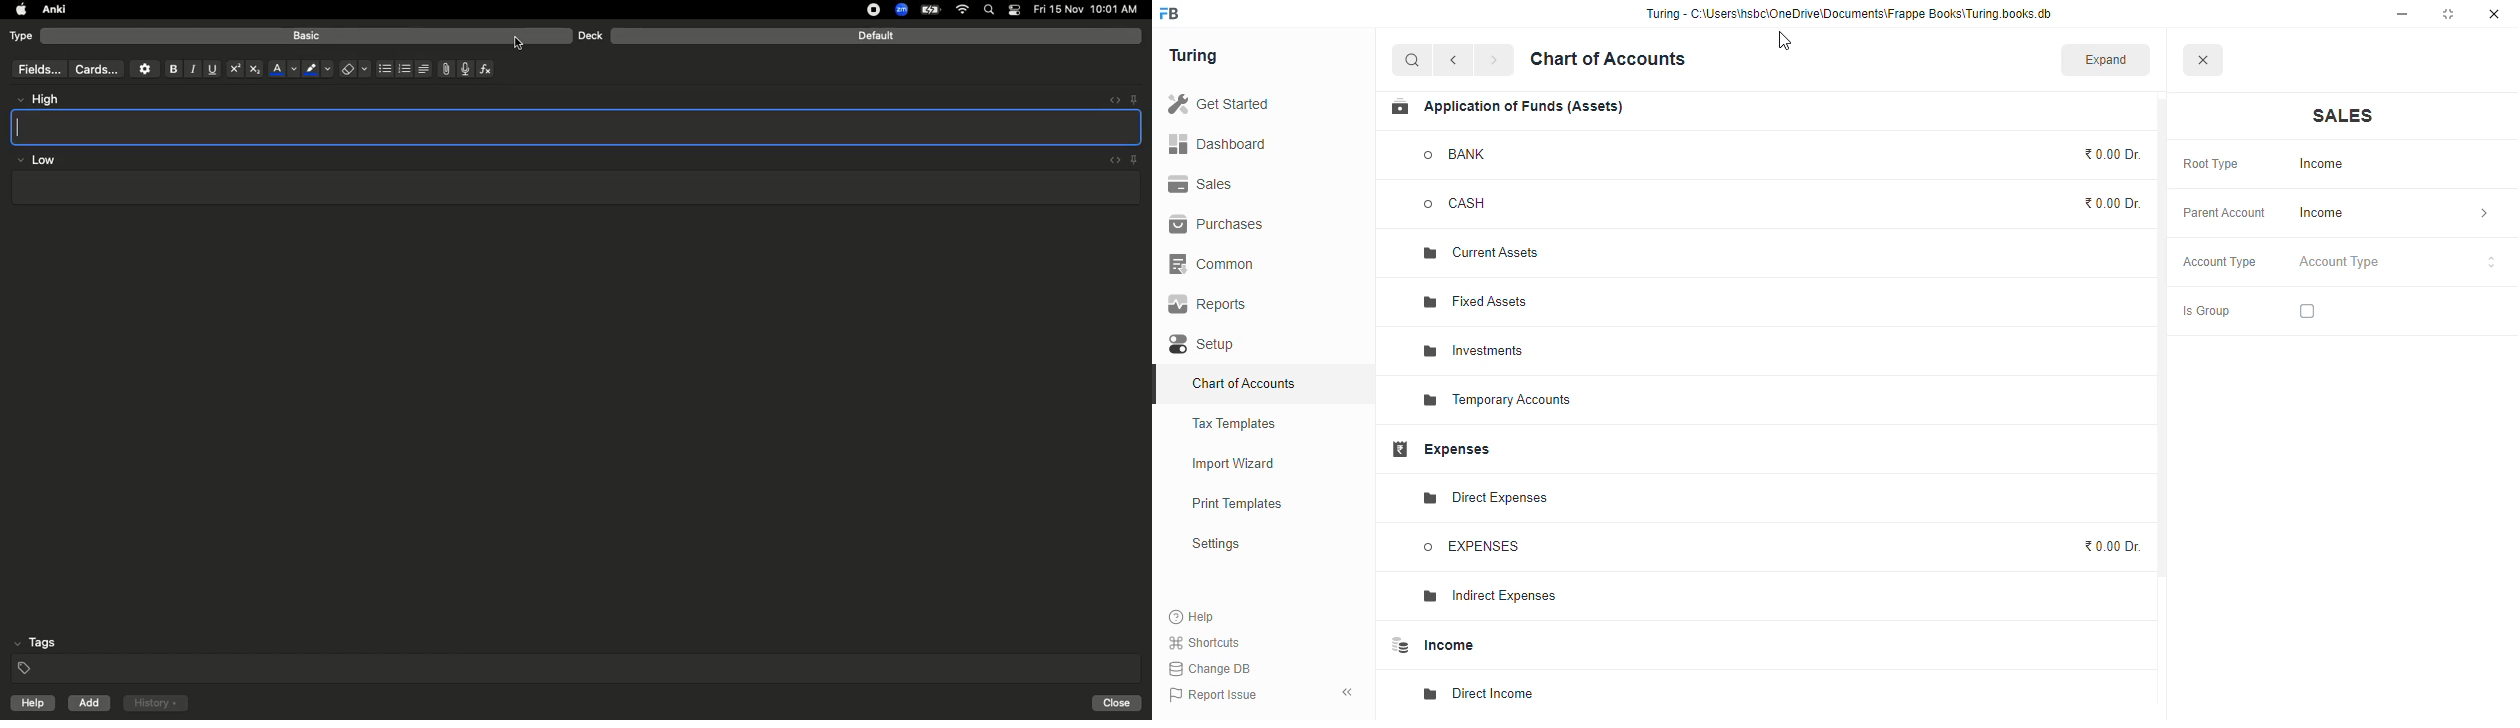 This screenshot has width=2520, height=728. I want to click on “Turing - C:\Users\hsbc\OneDrive\Documents\Frappe Books\Turing books.db, so click(1848, 13).